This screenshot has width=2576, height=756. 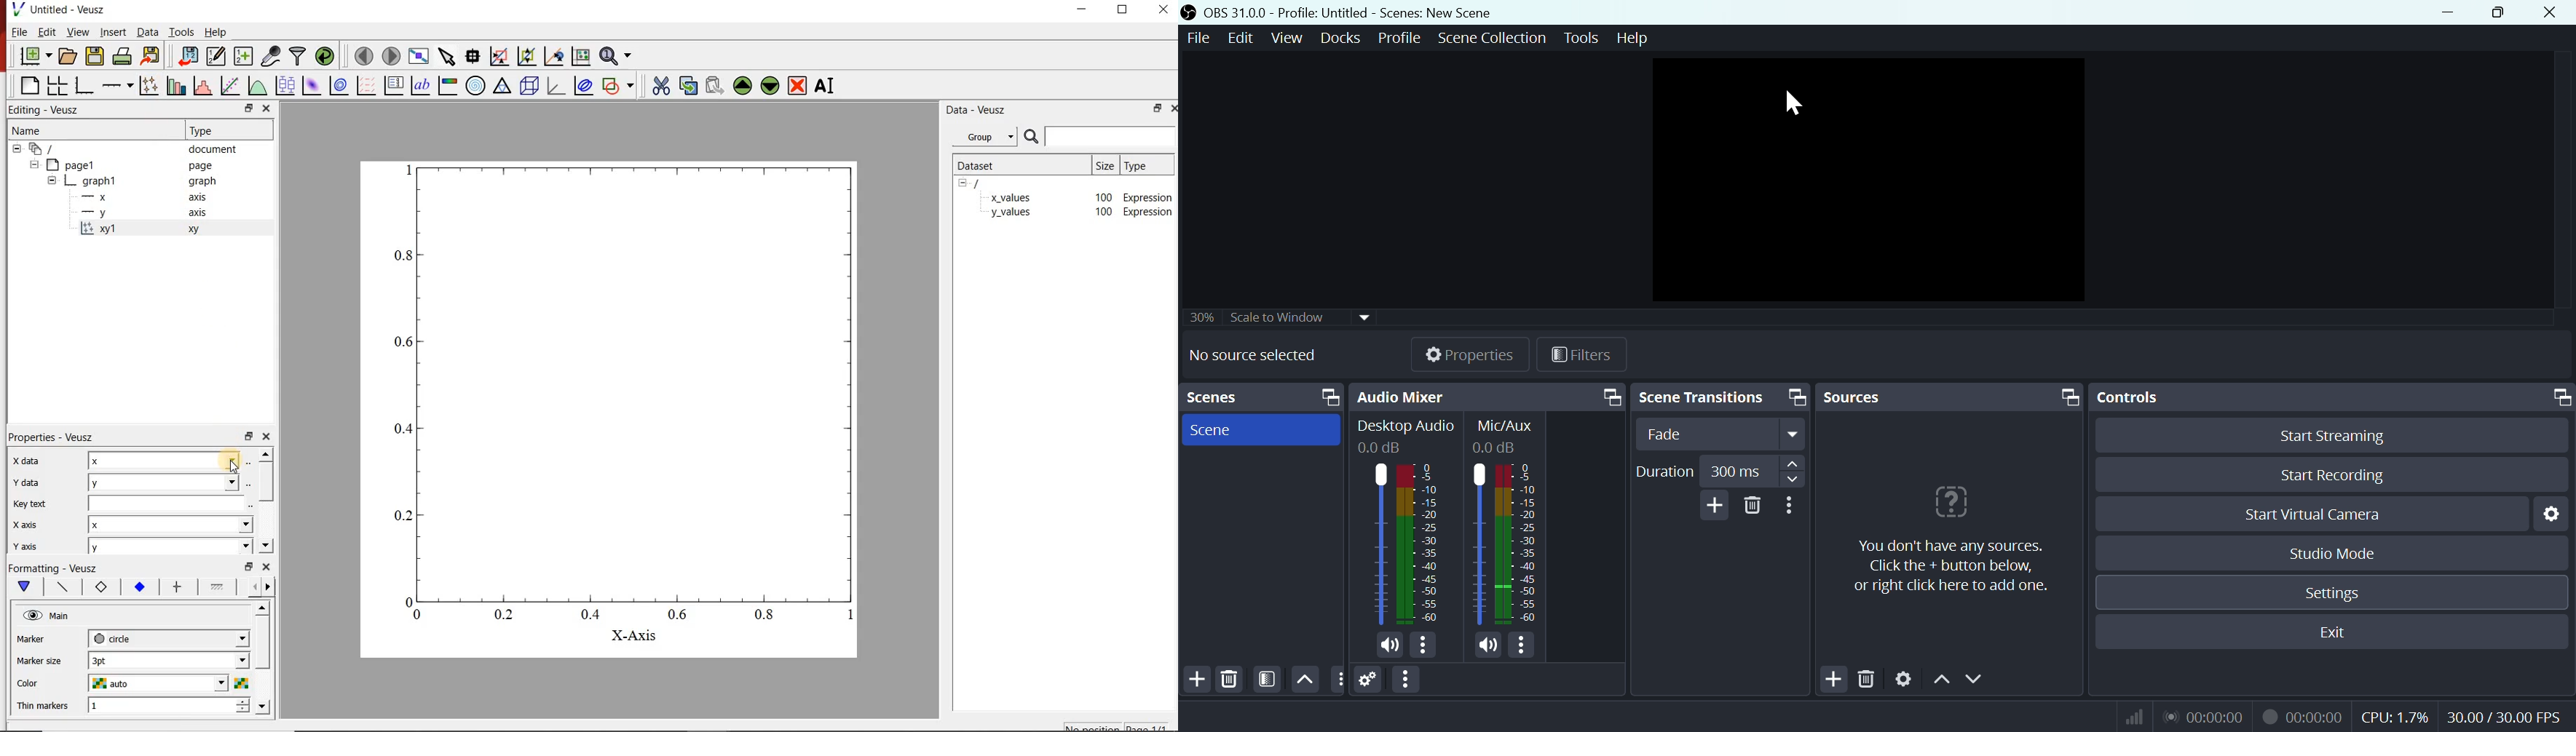 What do you see at coordinates (500, 56) in the screenshot?
I see `click or draw a rectangle to zoom on graph axes` at bounding box center [500, 56].